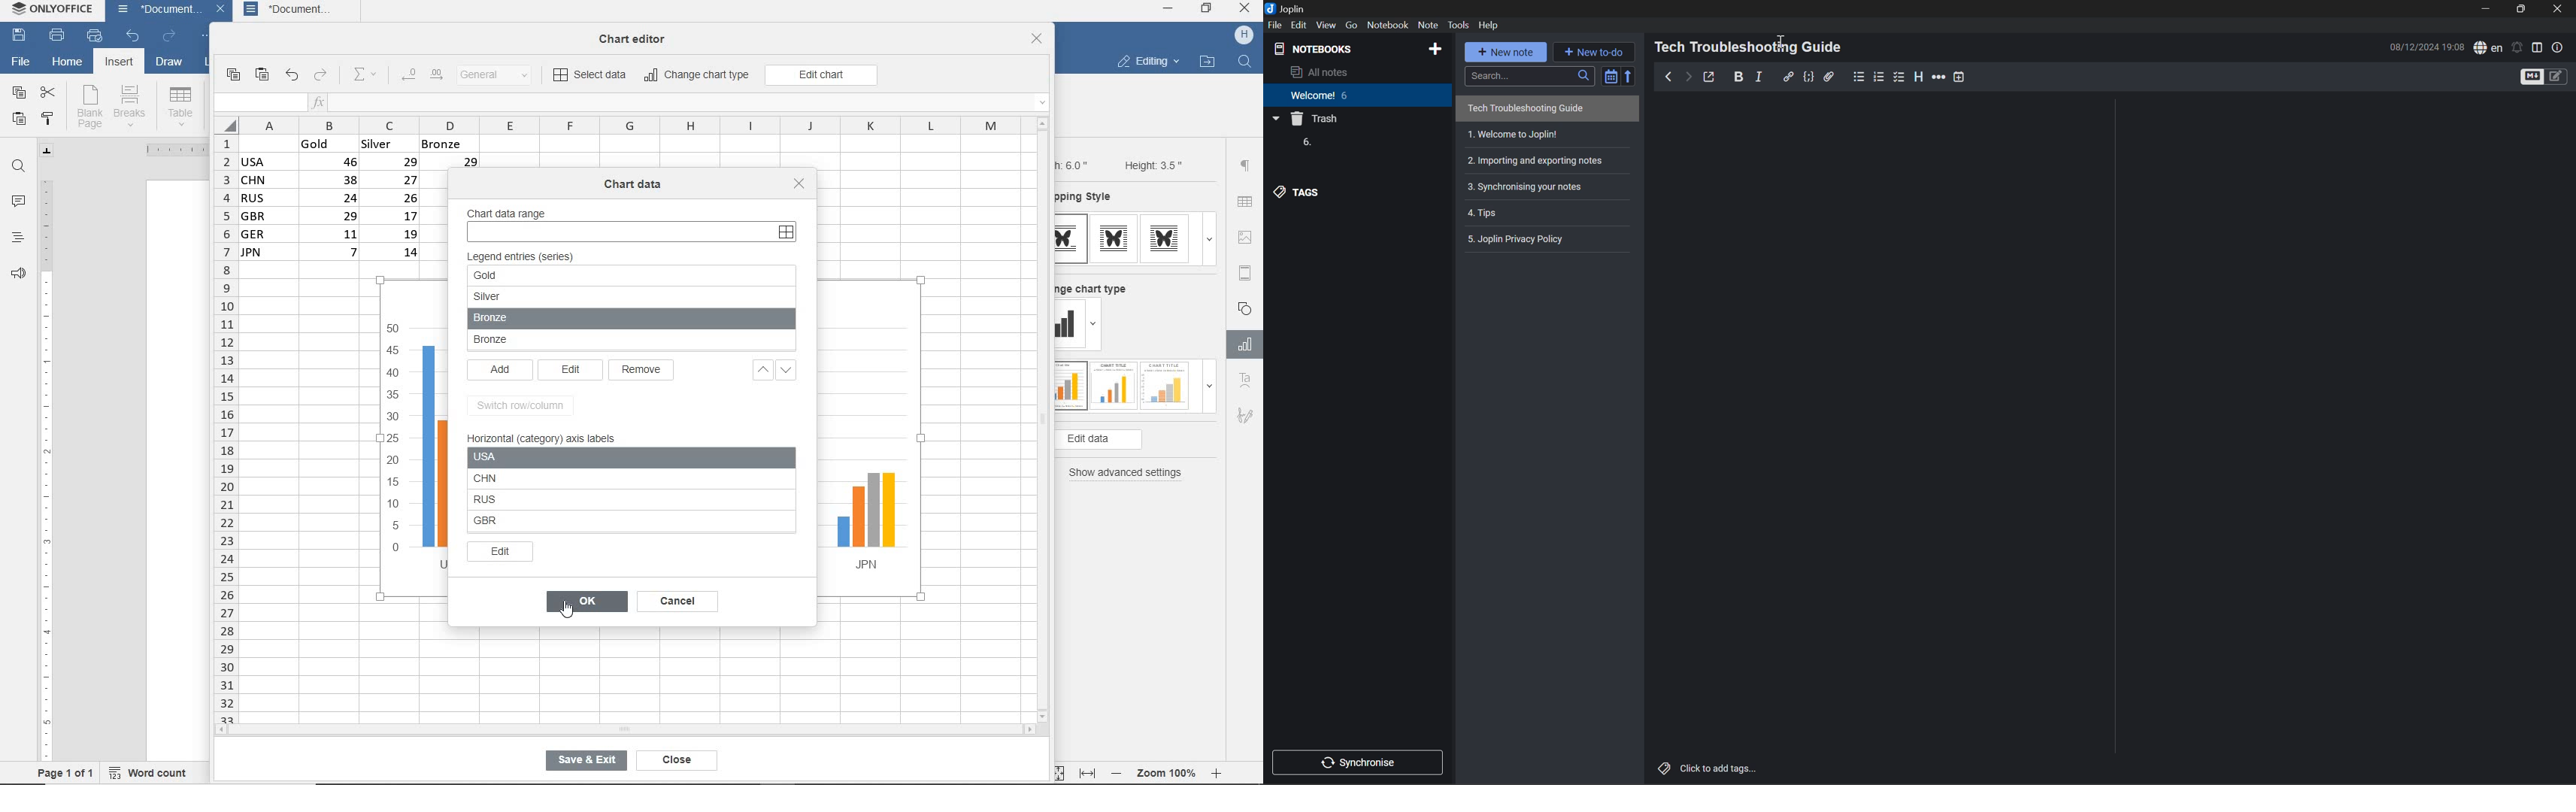  Describe the element at coordinates (638, 35) in the screenshot. I see `chart editor` at that location.